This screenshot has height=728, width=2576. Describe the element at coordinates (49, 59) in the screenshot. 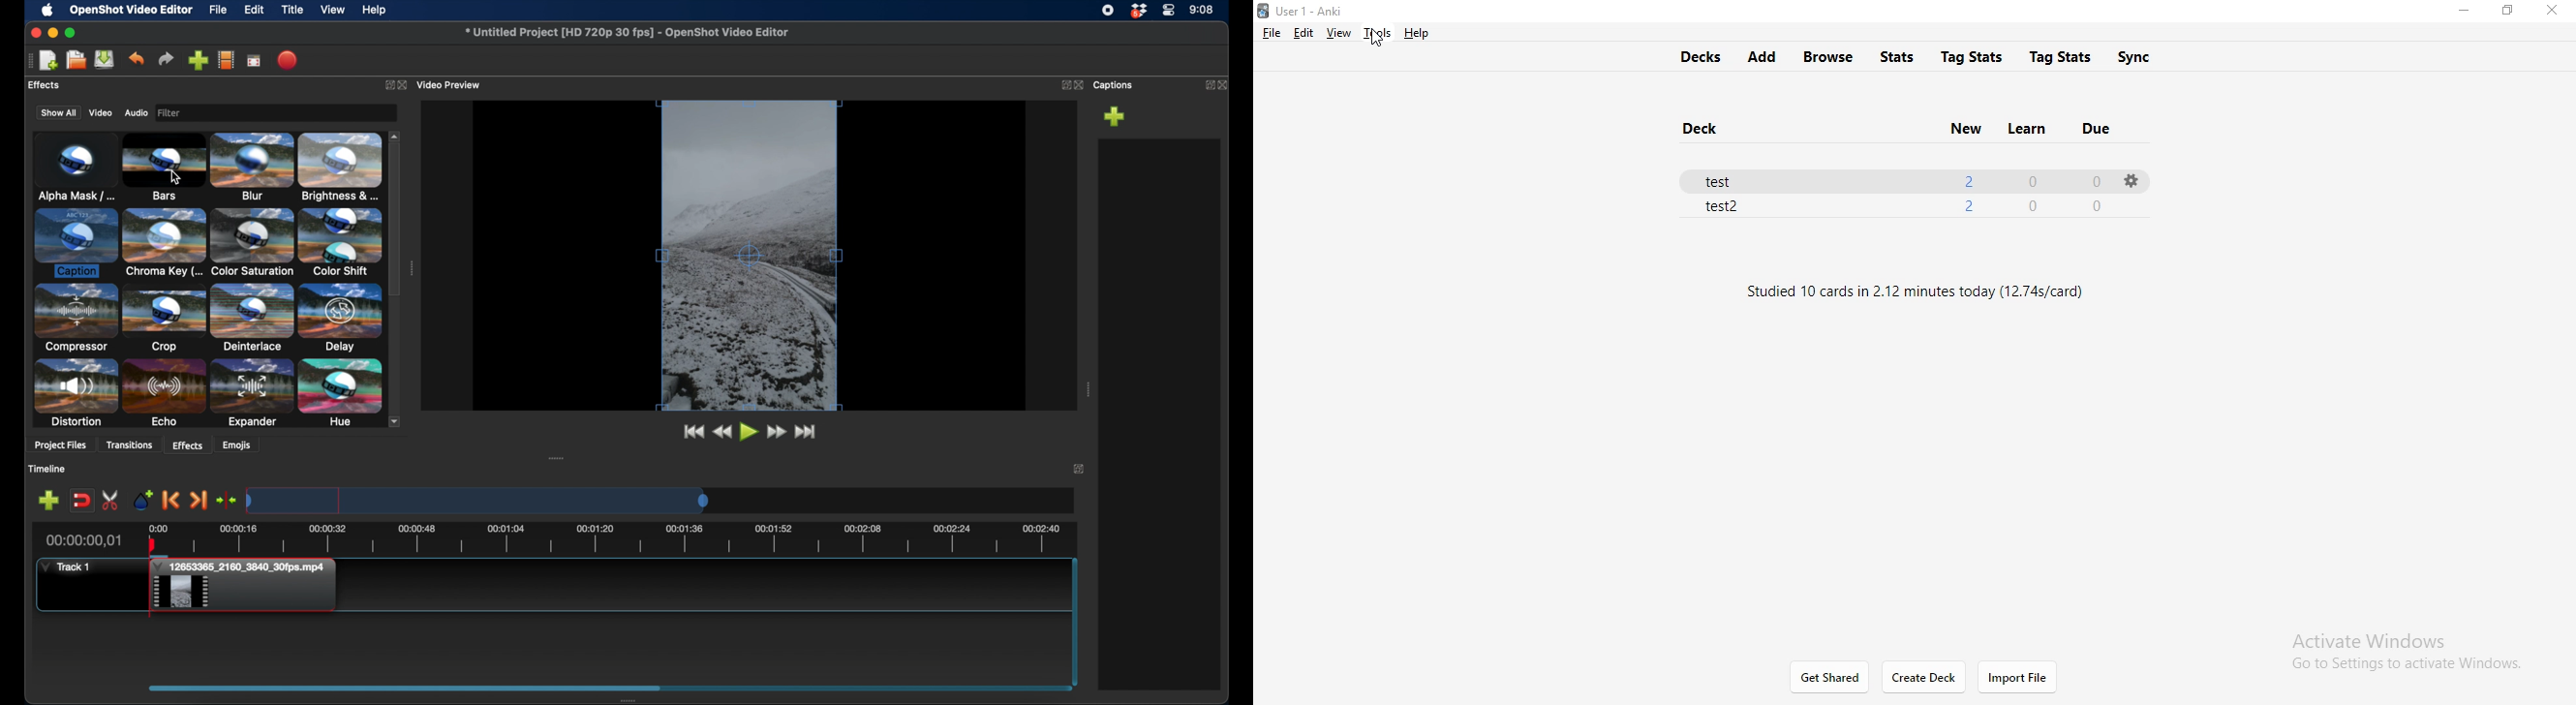

I see `new project` at that location.